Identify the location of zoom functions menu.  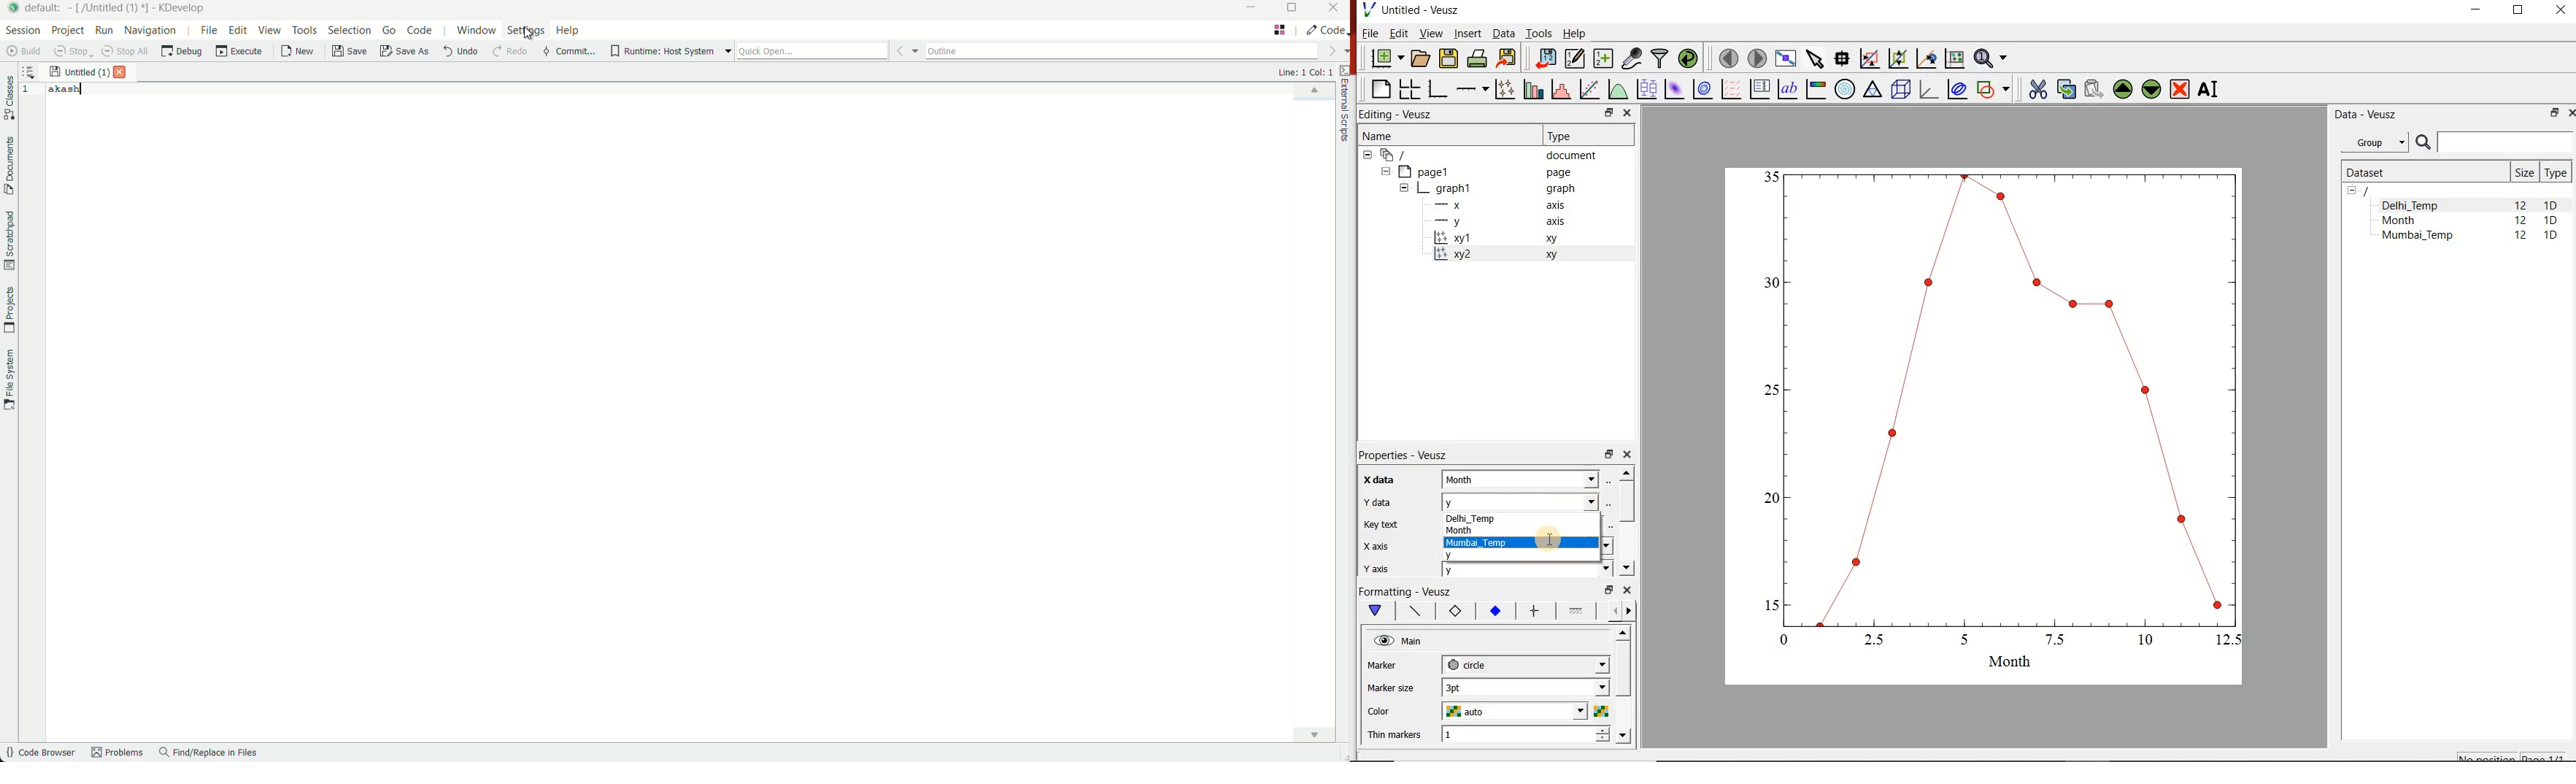
(1992, 58).